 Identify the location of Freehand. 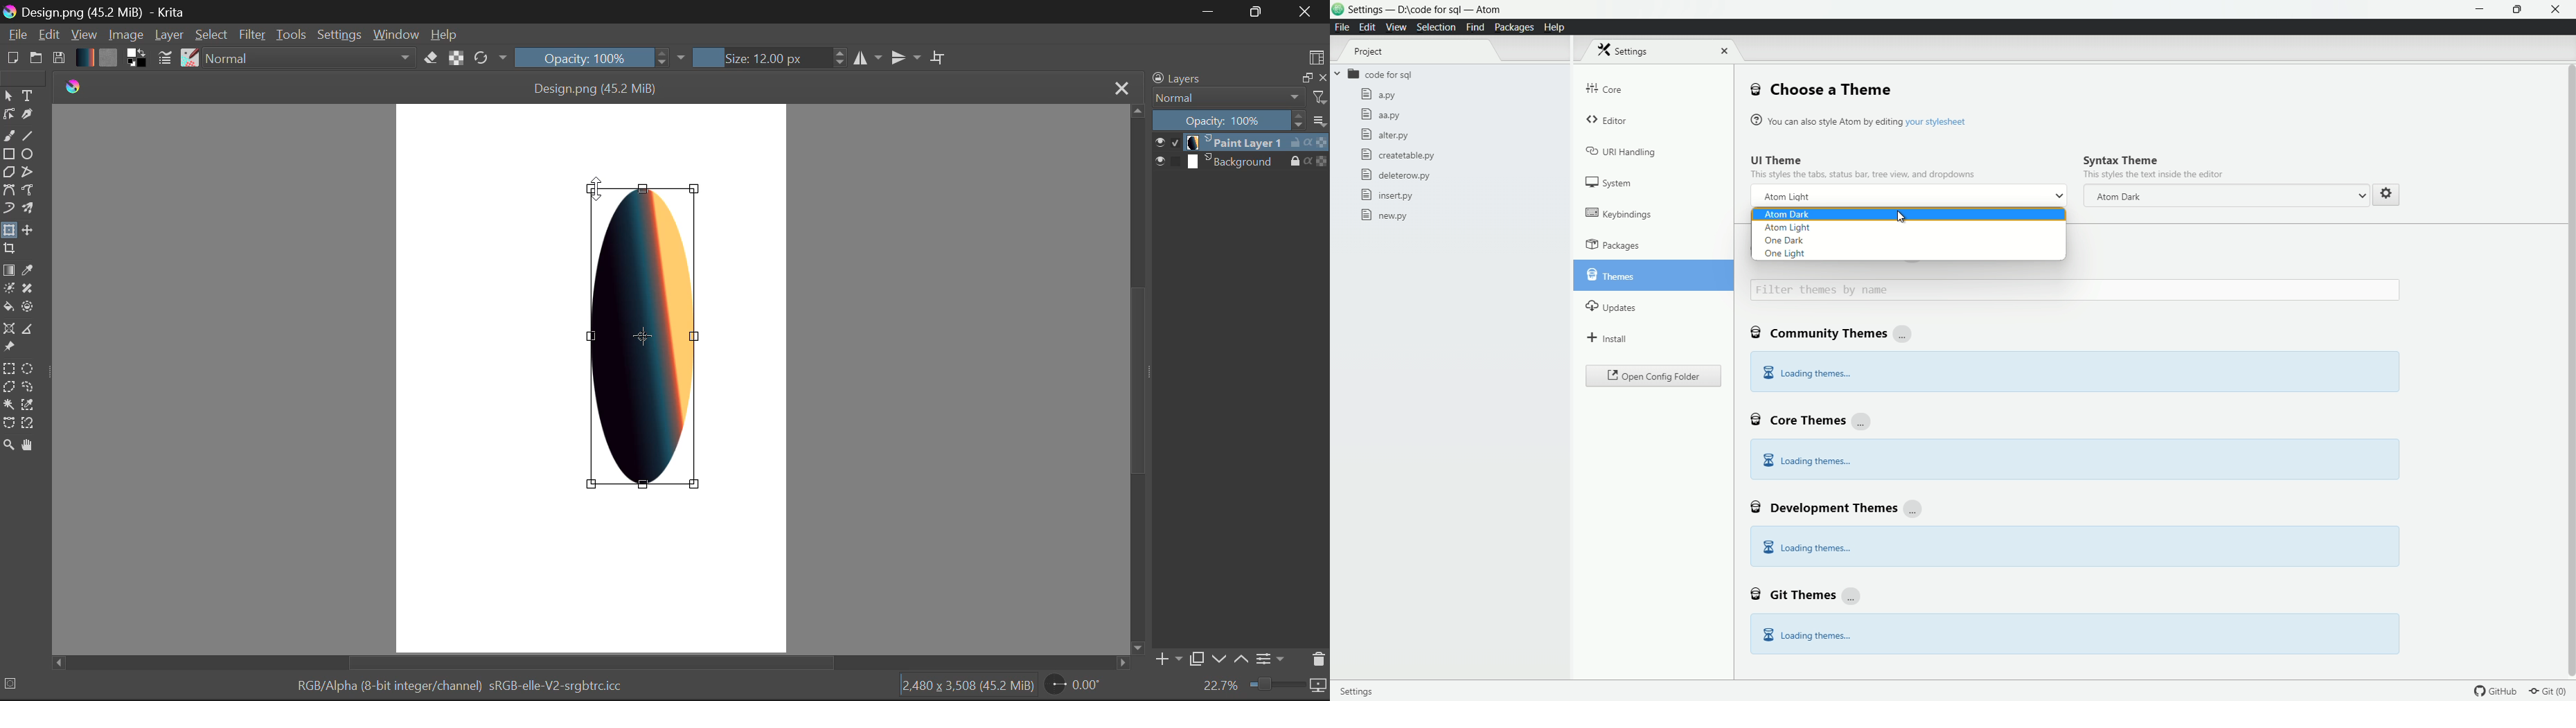
(9, 136).